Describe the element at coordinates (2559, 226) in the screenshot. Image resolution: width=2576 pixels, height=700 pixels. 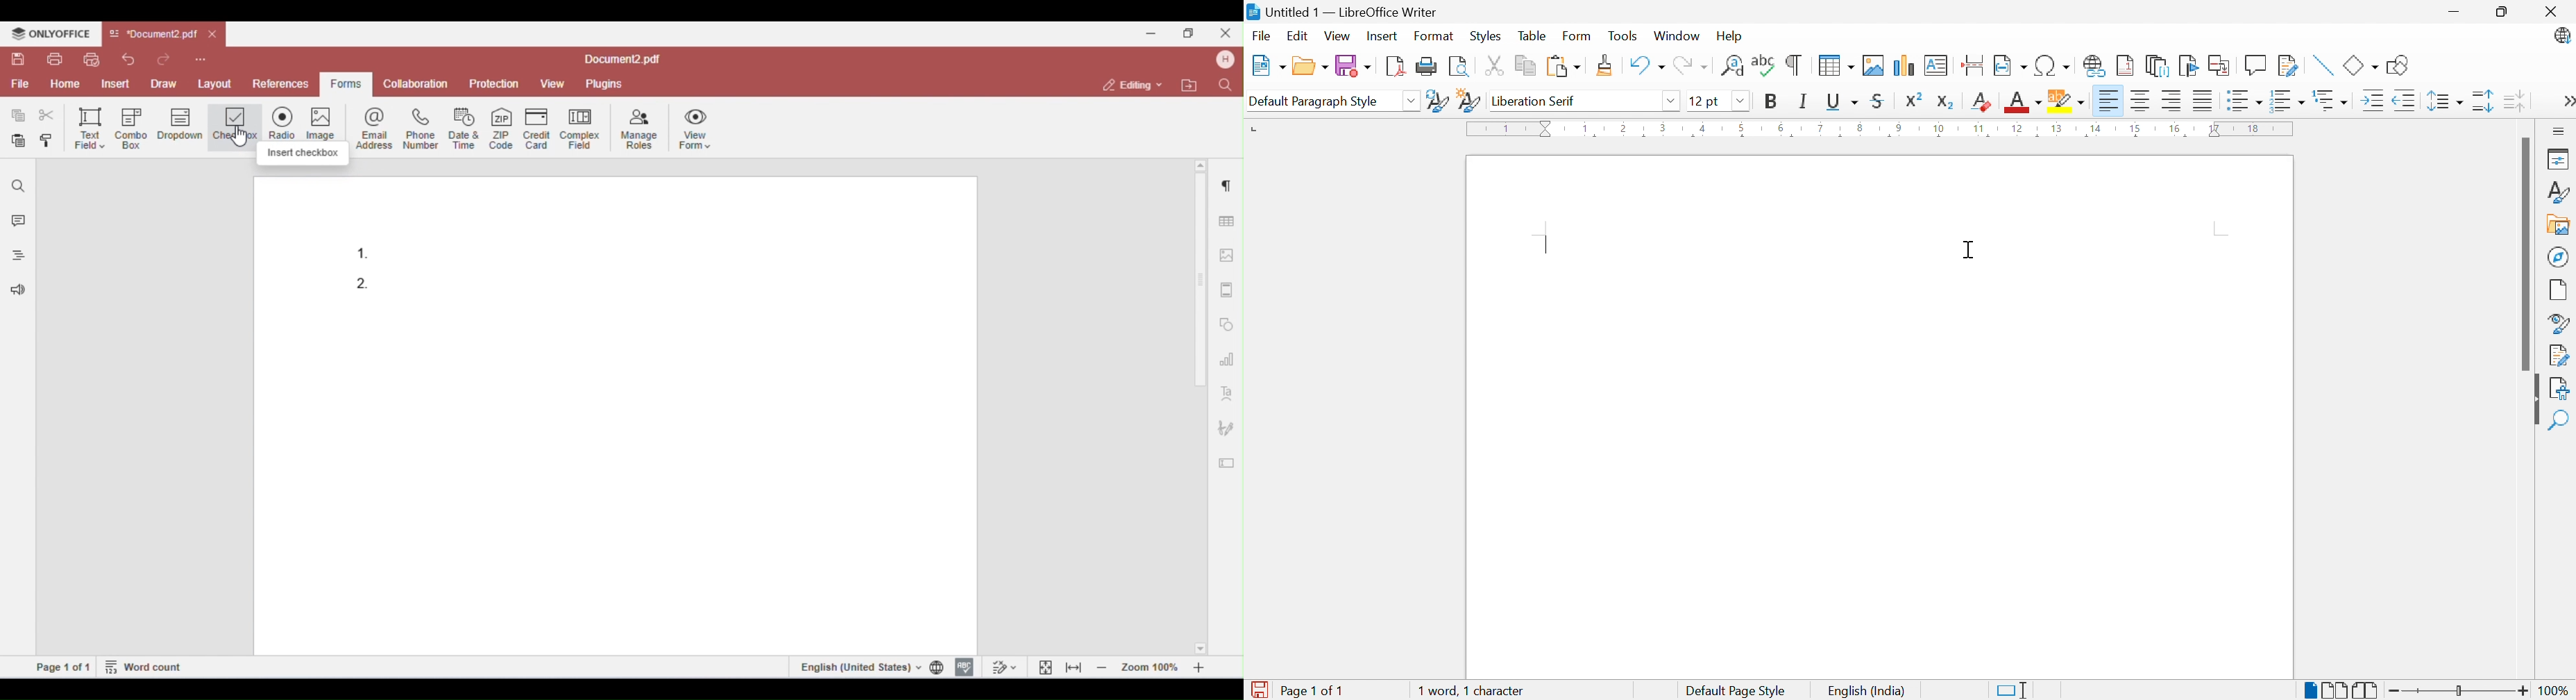
I see `Gallery` at that location.